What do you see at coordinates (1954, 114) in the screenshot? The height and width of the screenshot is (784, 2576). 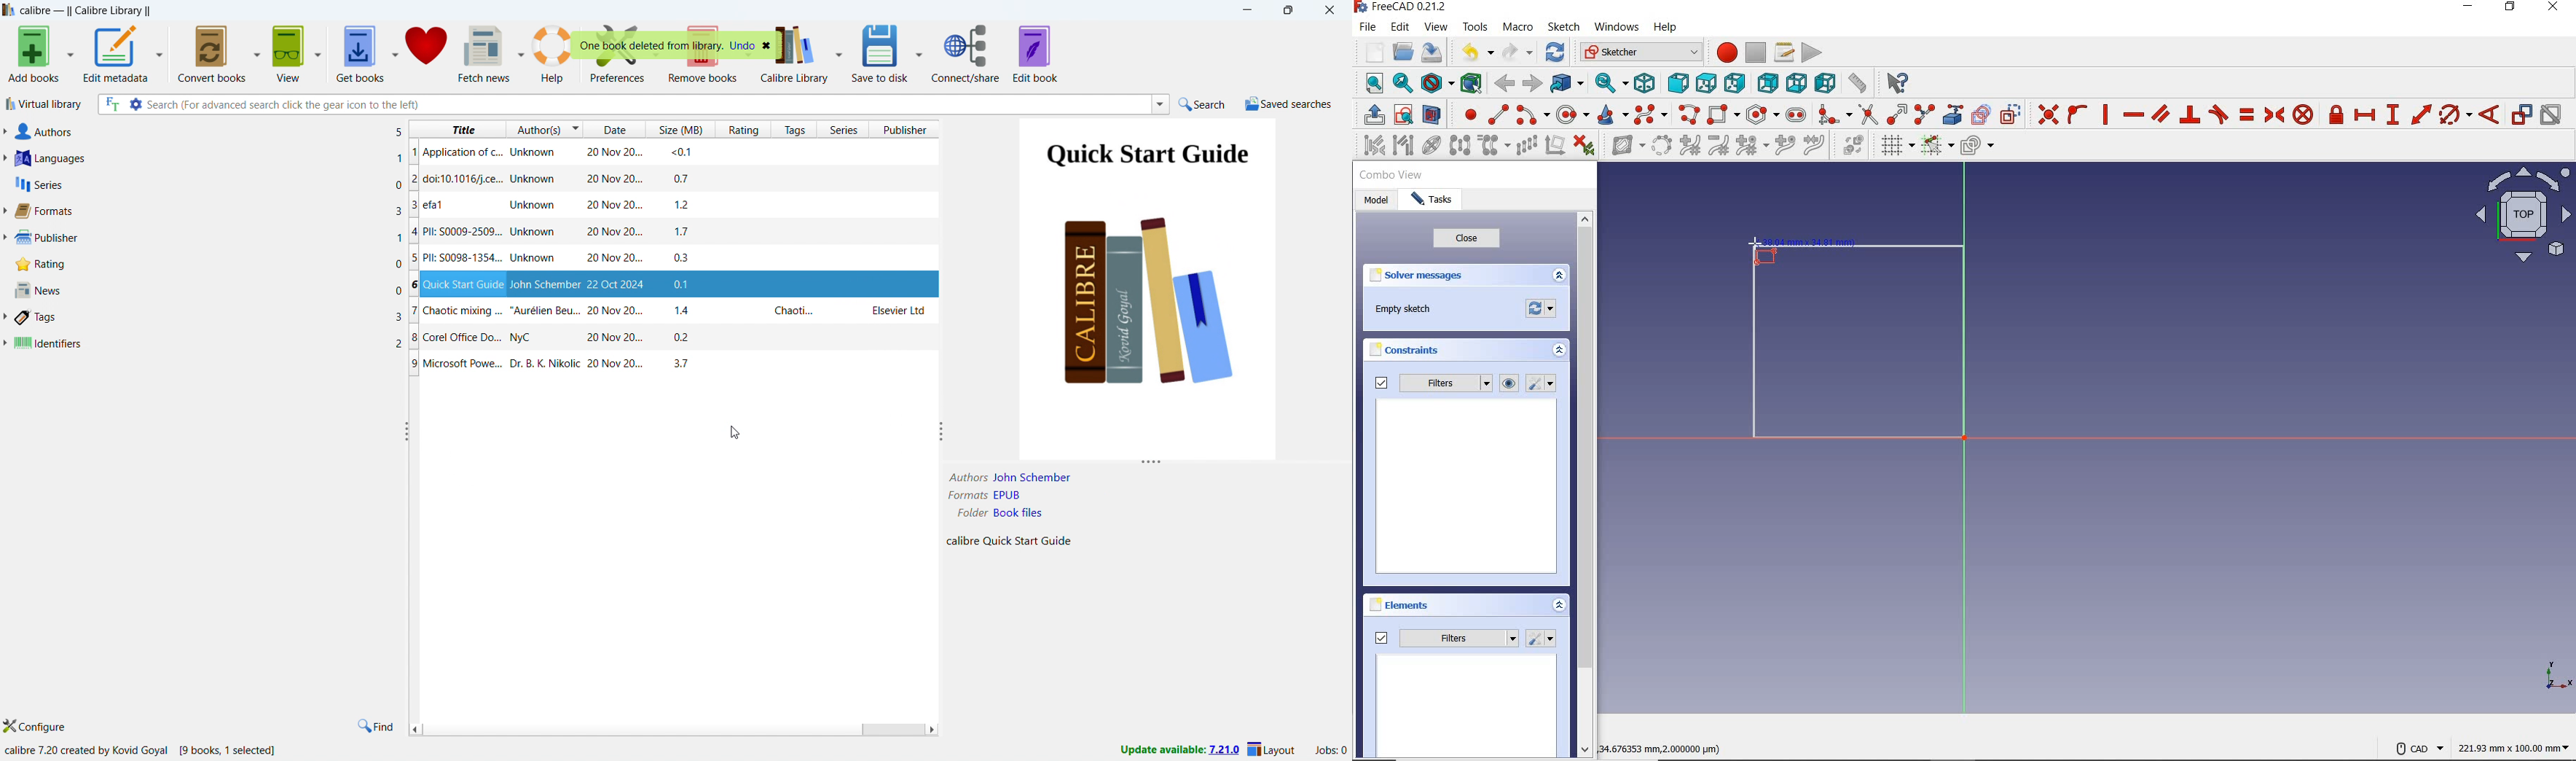 I see `create external geometry` at bounding box center [1954, 114].